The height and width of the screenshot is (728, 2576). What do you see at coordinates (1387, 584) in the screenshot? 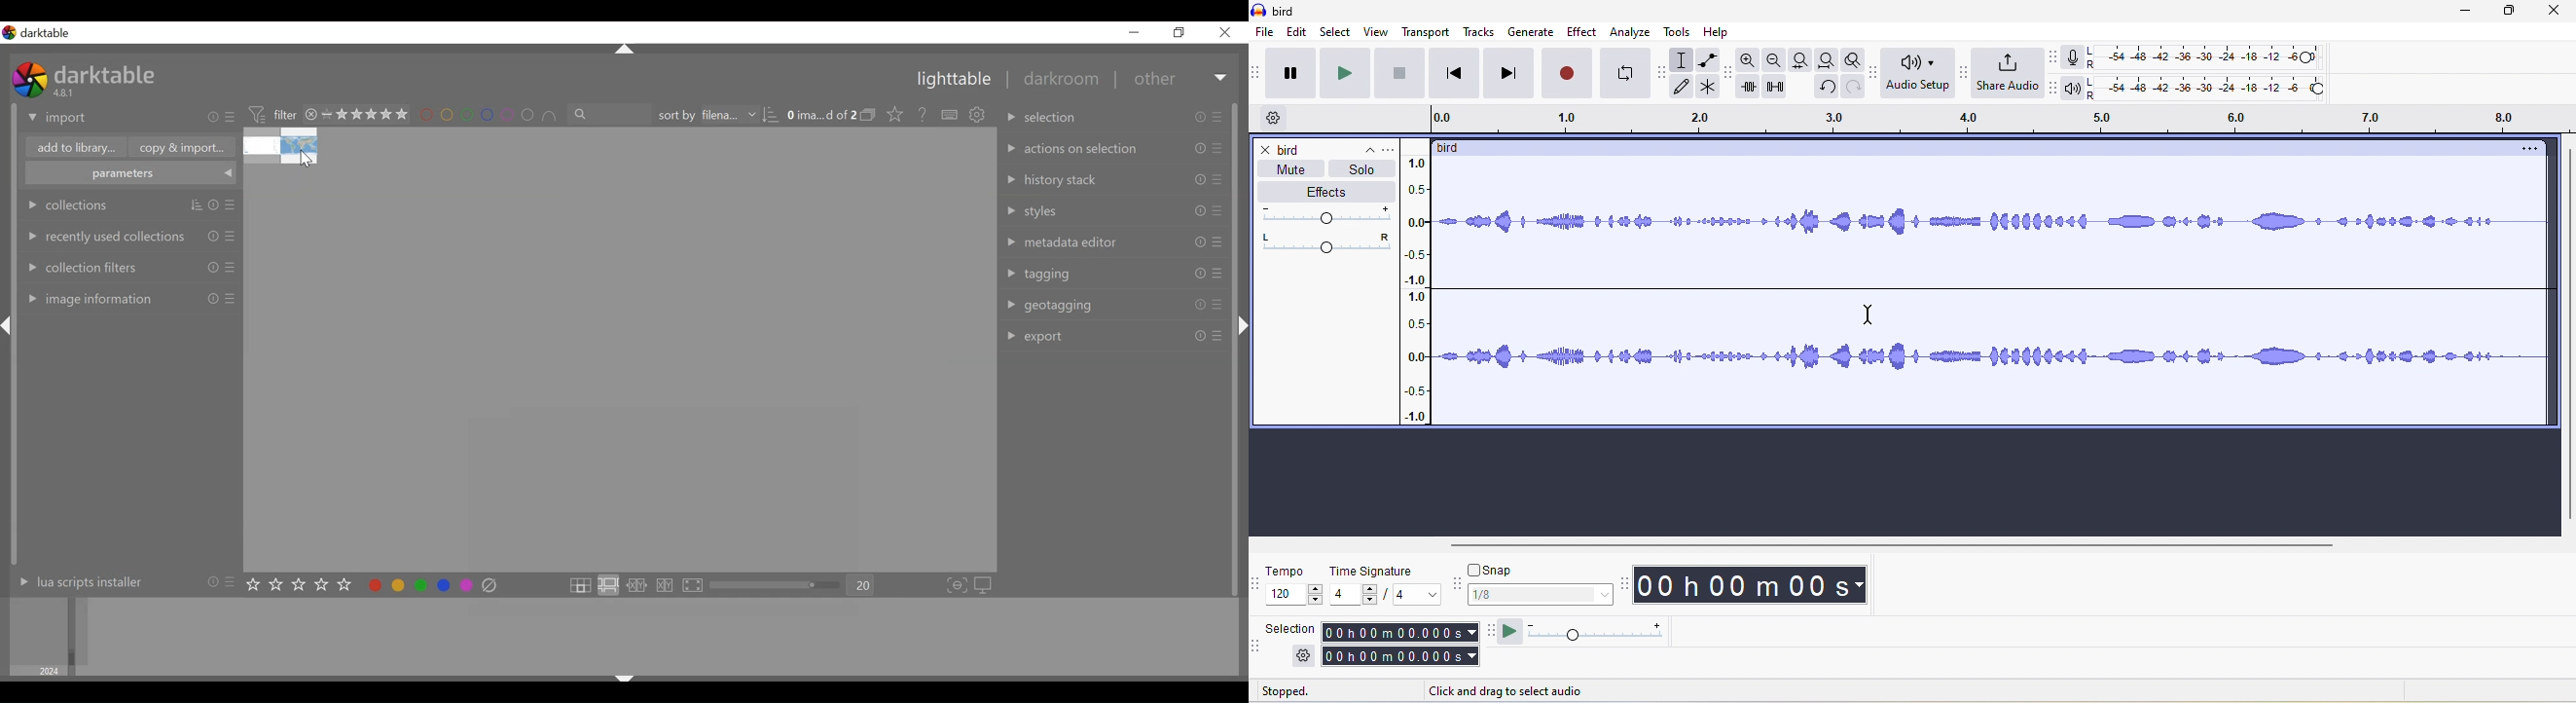
I see `time signature` at bounding box center [1387, 584].